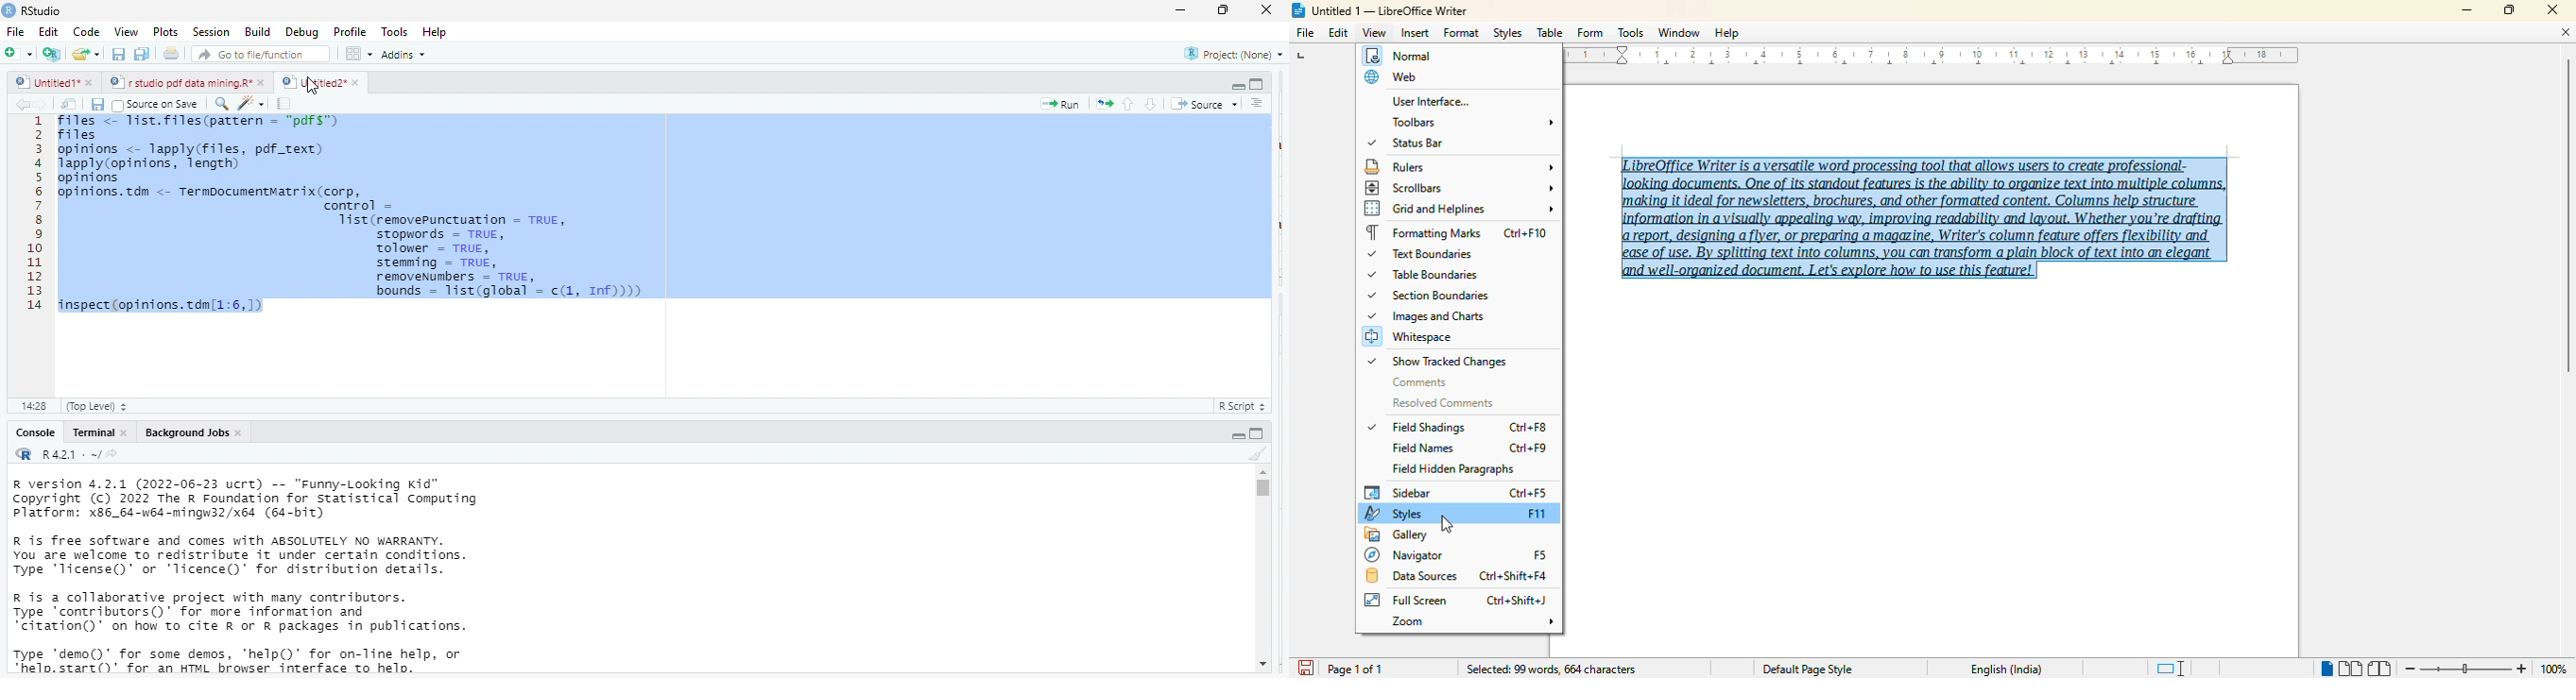 This screenshot has width=2576, height=700. Describe the element at coordinates (30, 217) in the screenshot. I see `+
2
3
a
5
6
7
3
9
10
11
12
13
14` at that location.